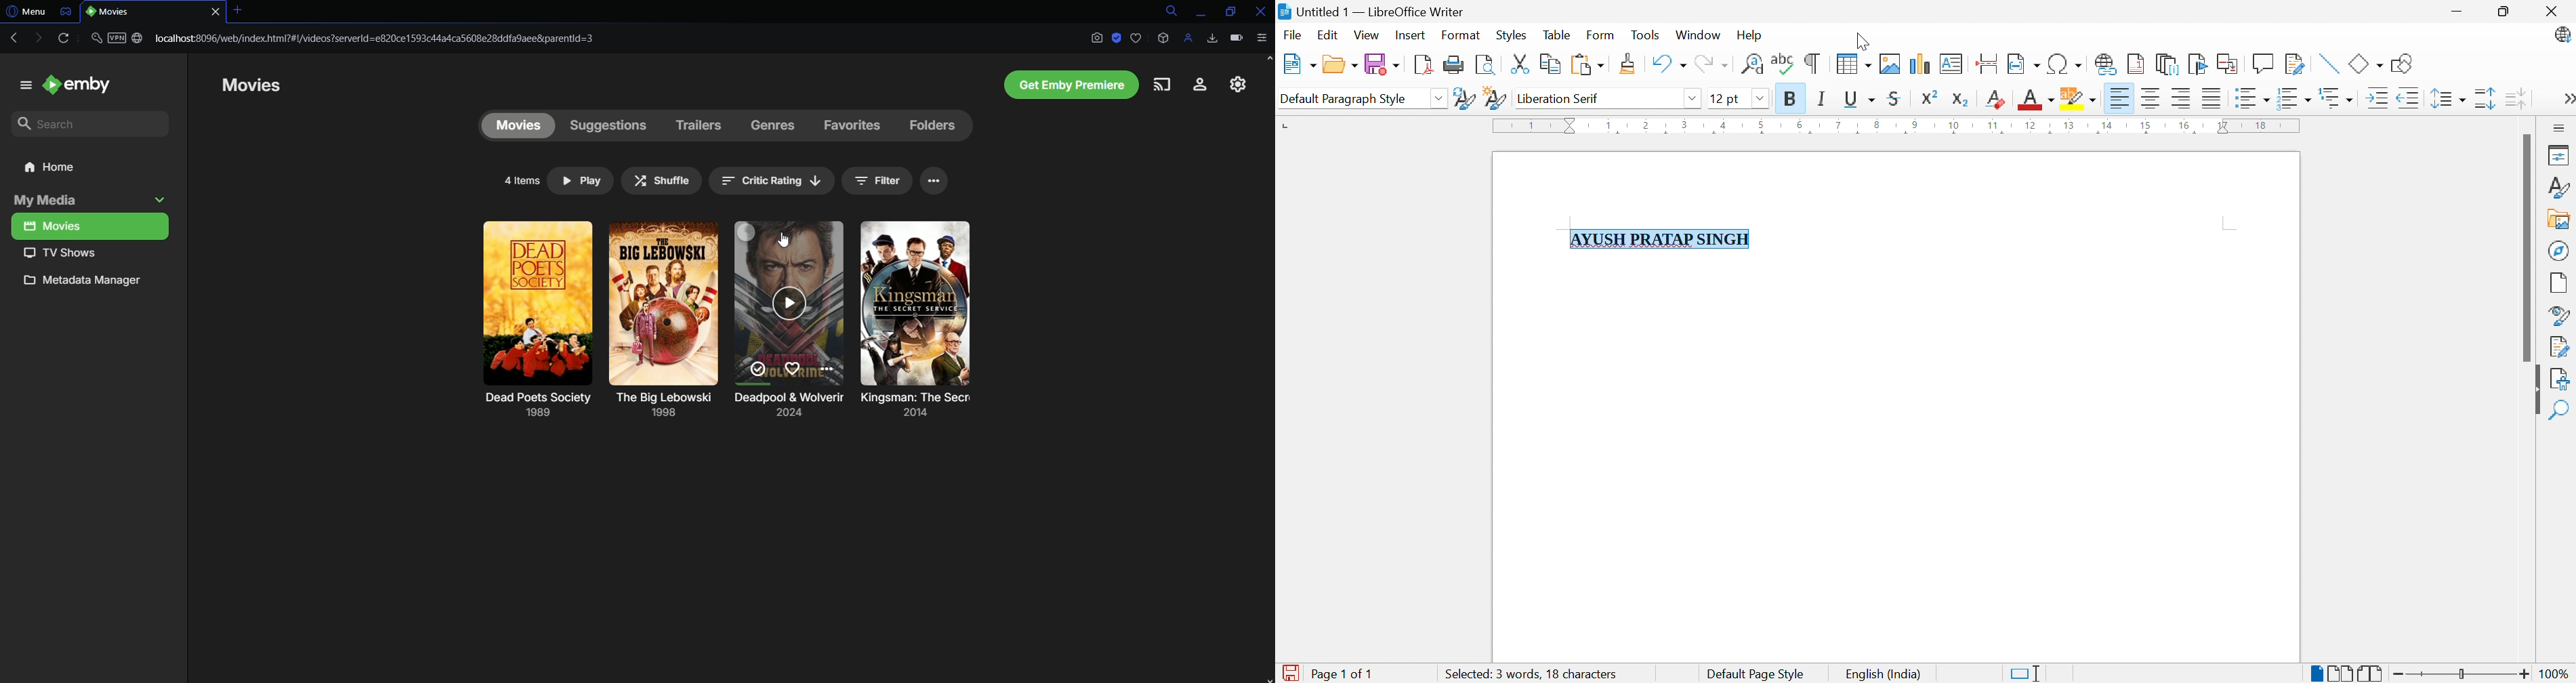 Image resolution: width=2576 pixels, height=700 pixels. What do you see at coordinates (1890, 63) in the screenshot?
I see `Insert Image` at bounding box center [1890, 63].